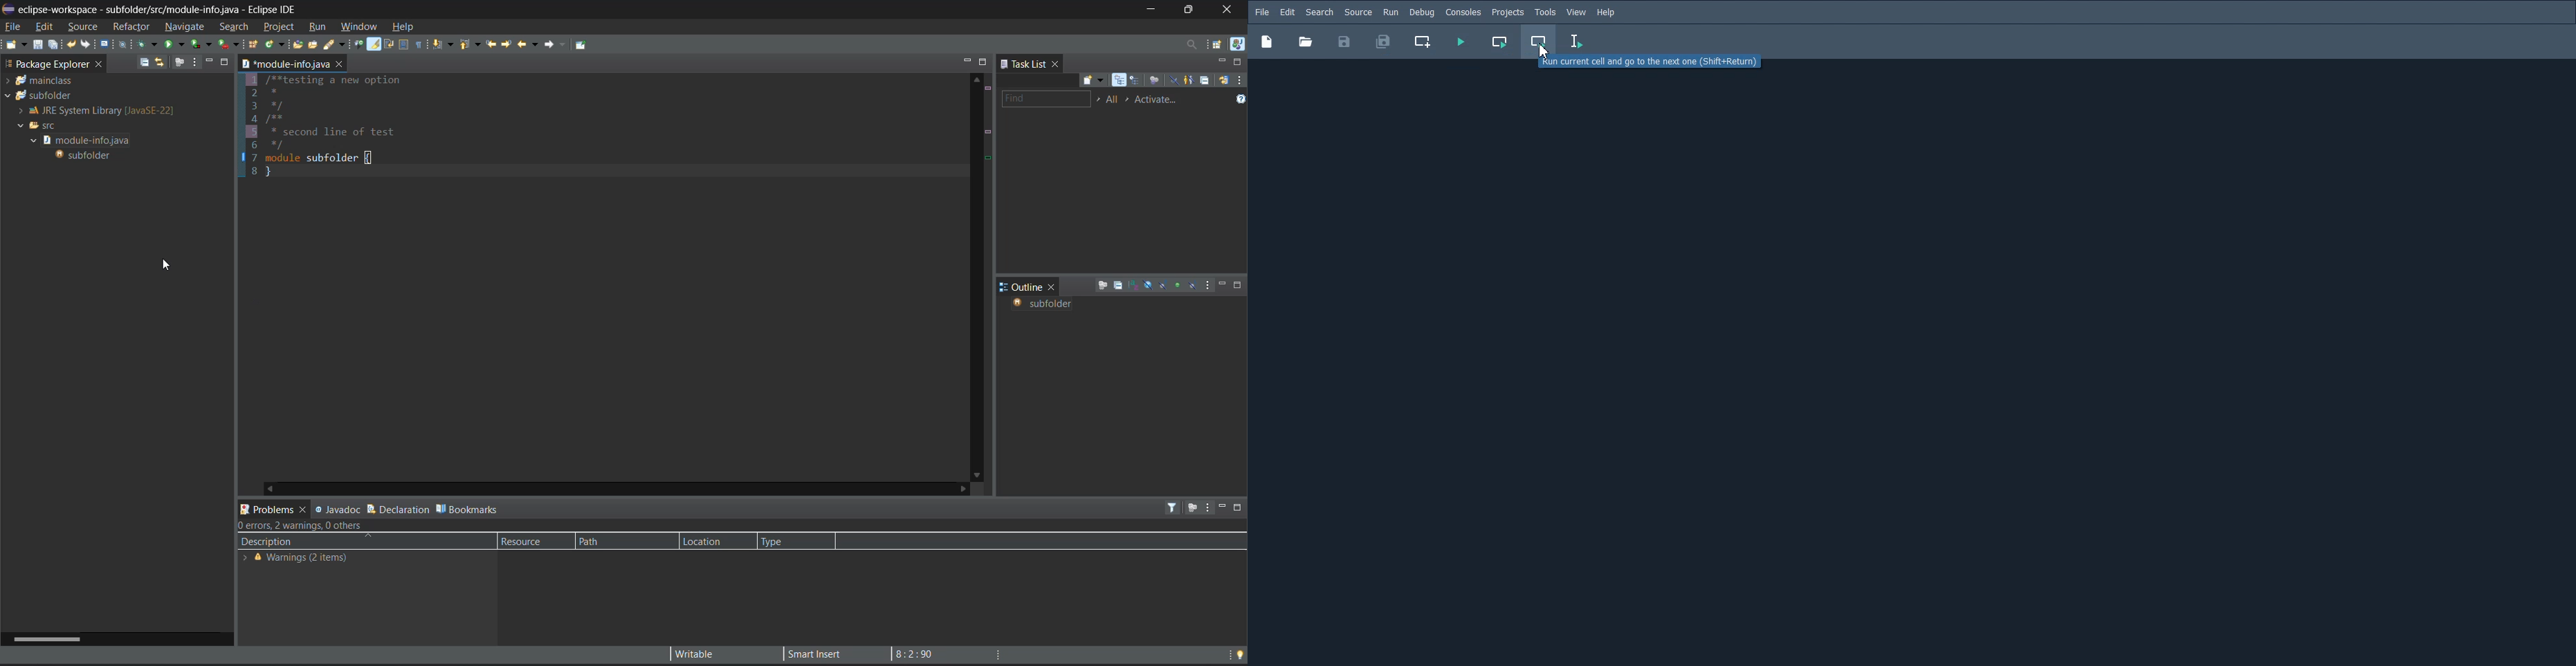 The image size is (2576, 672). I want to click on categorized, so click(1122, 81).